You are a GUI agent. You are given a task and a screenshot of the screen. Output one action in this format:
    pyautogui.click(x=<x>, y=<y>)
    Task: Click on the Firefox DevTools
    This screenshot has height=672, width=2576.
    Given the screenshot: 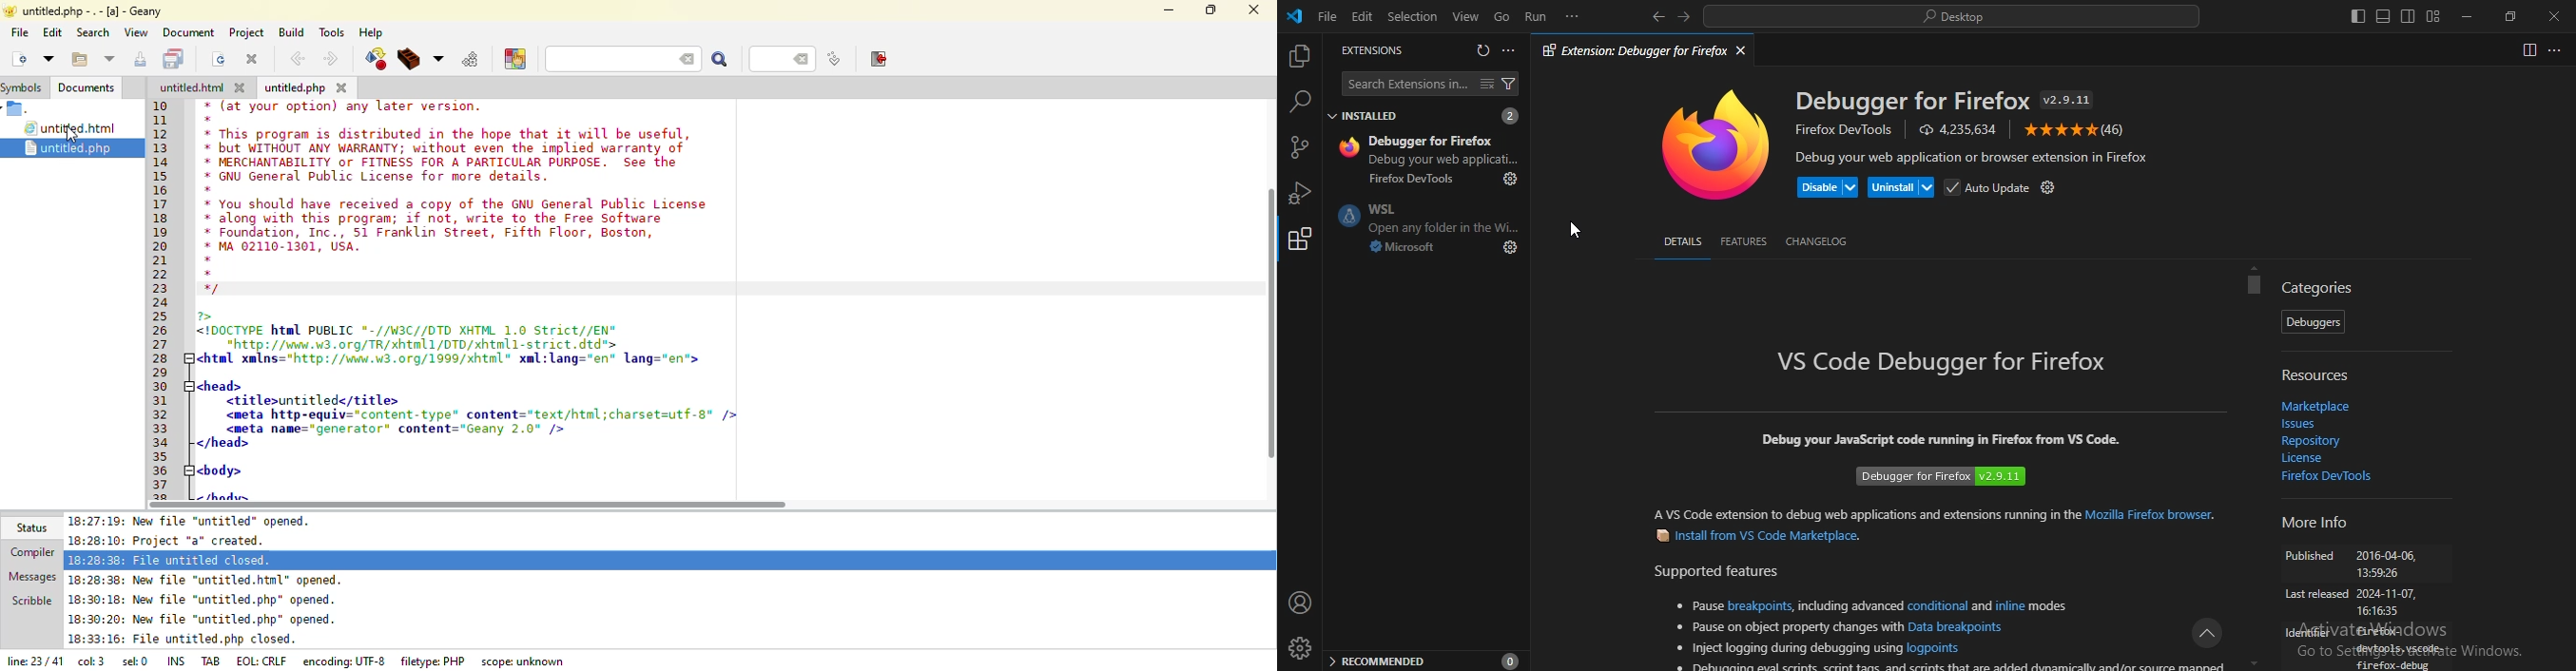 What is the action you would take?
    pyautogui.click(x=1841, y=129)
    